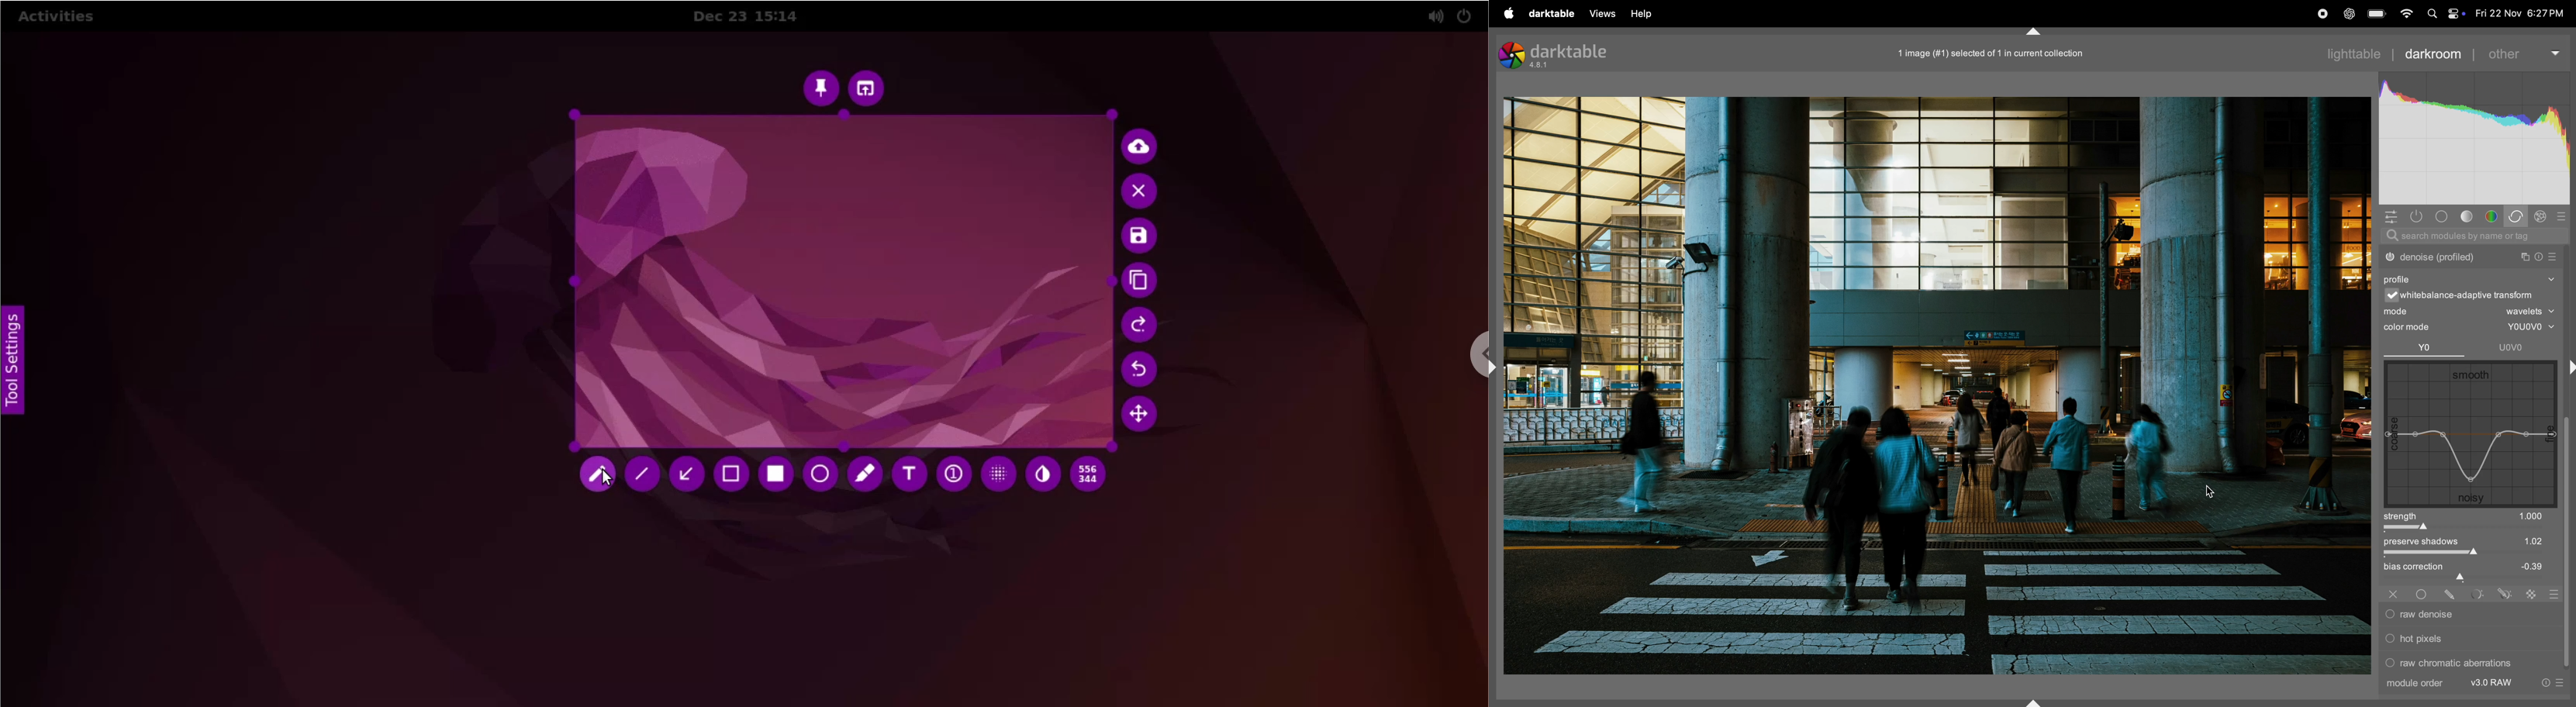 Image resolution: width=2576 pixels, height=728 pixels. Describe the element at coordinates (2449, 662) in the screenshot. I see `raw chromatic aberrations` at that location.